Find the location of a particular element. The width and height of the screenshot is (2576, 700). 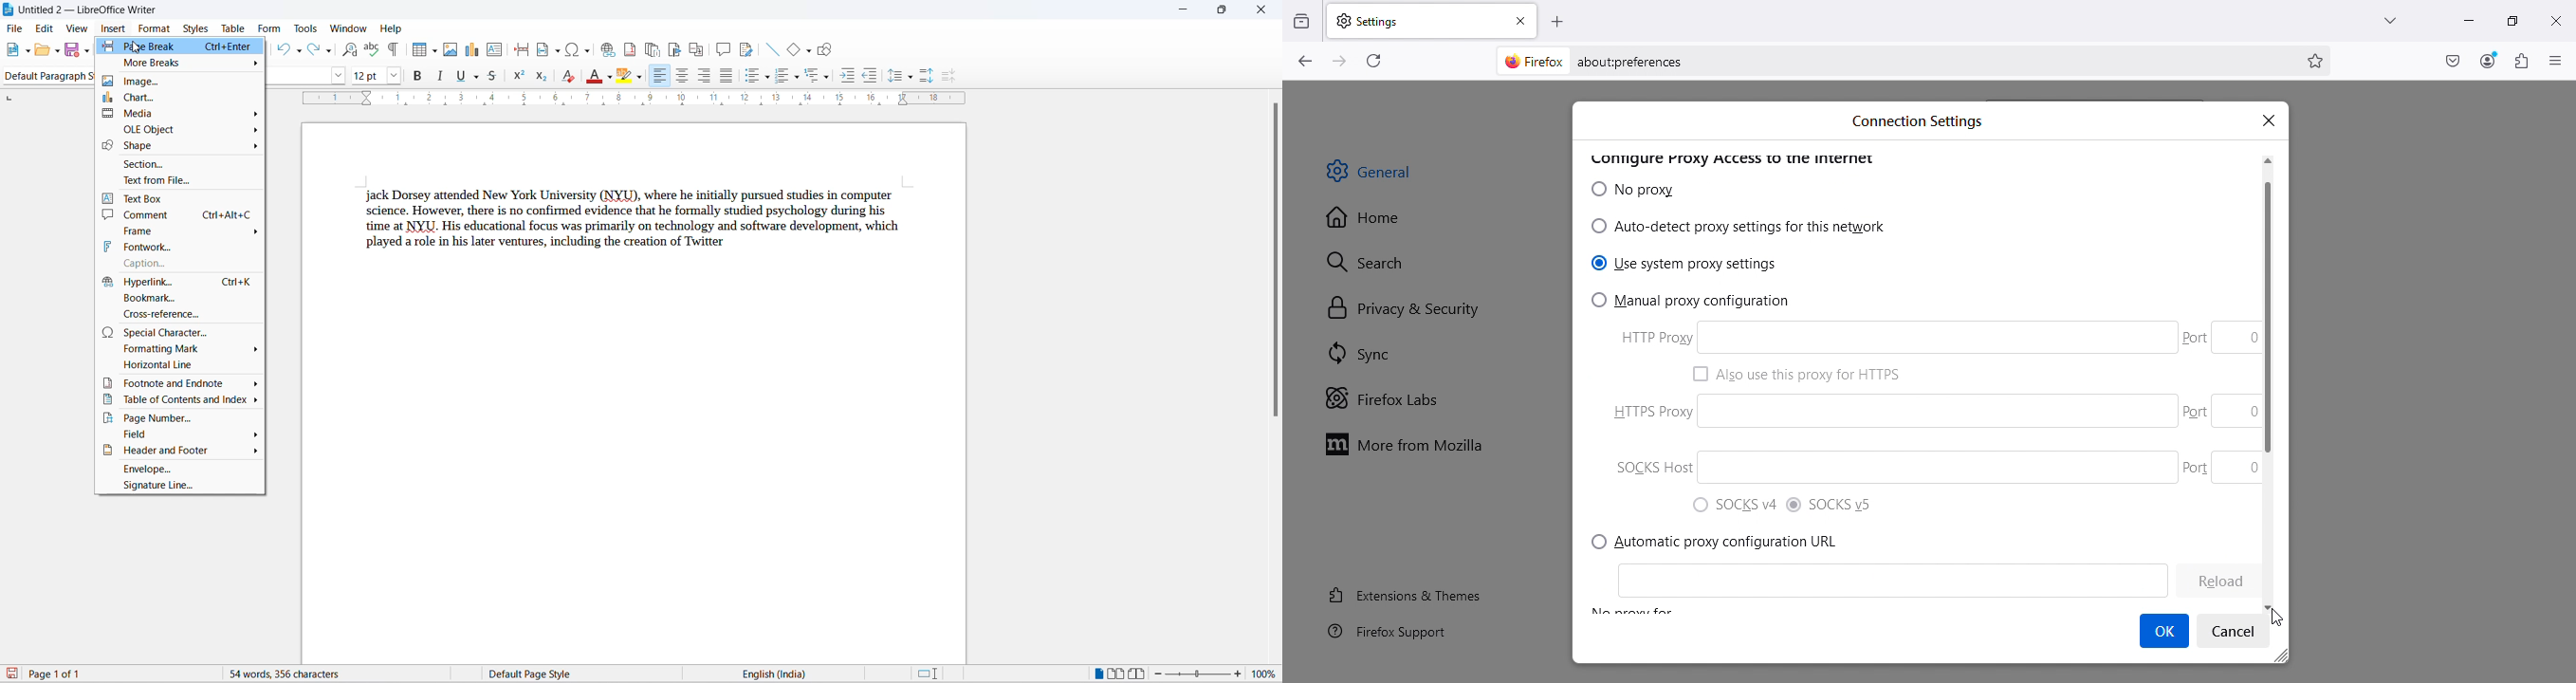

character highlighting color is located at coordinates (645, 76).